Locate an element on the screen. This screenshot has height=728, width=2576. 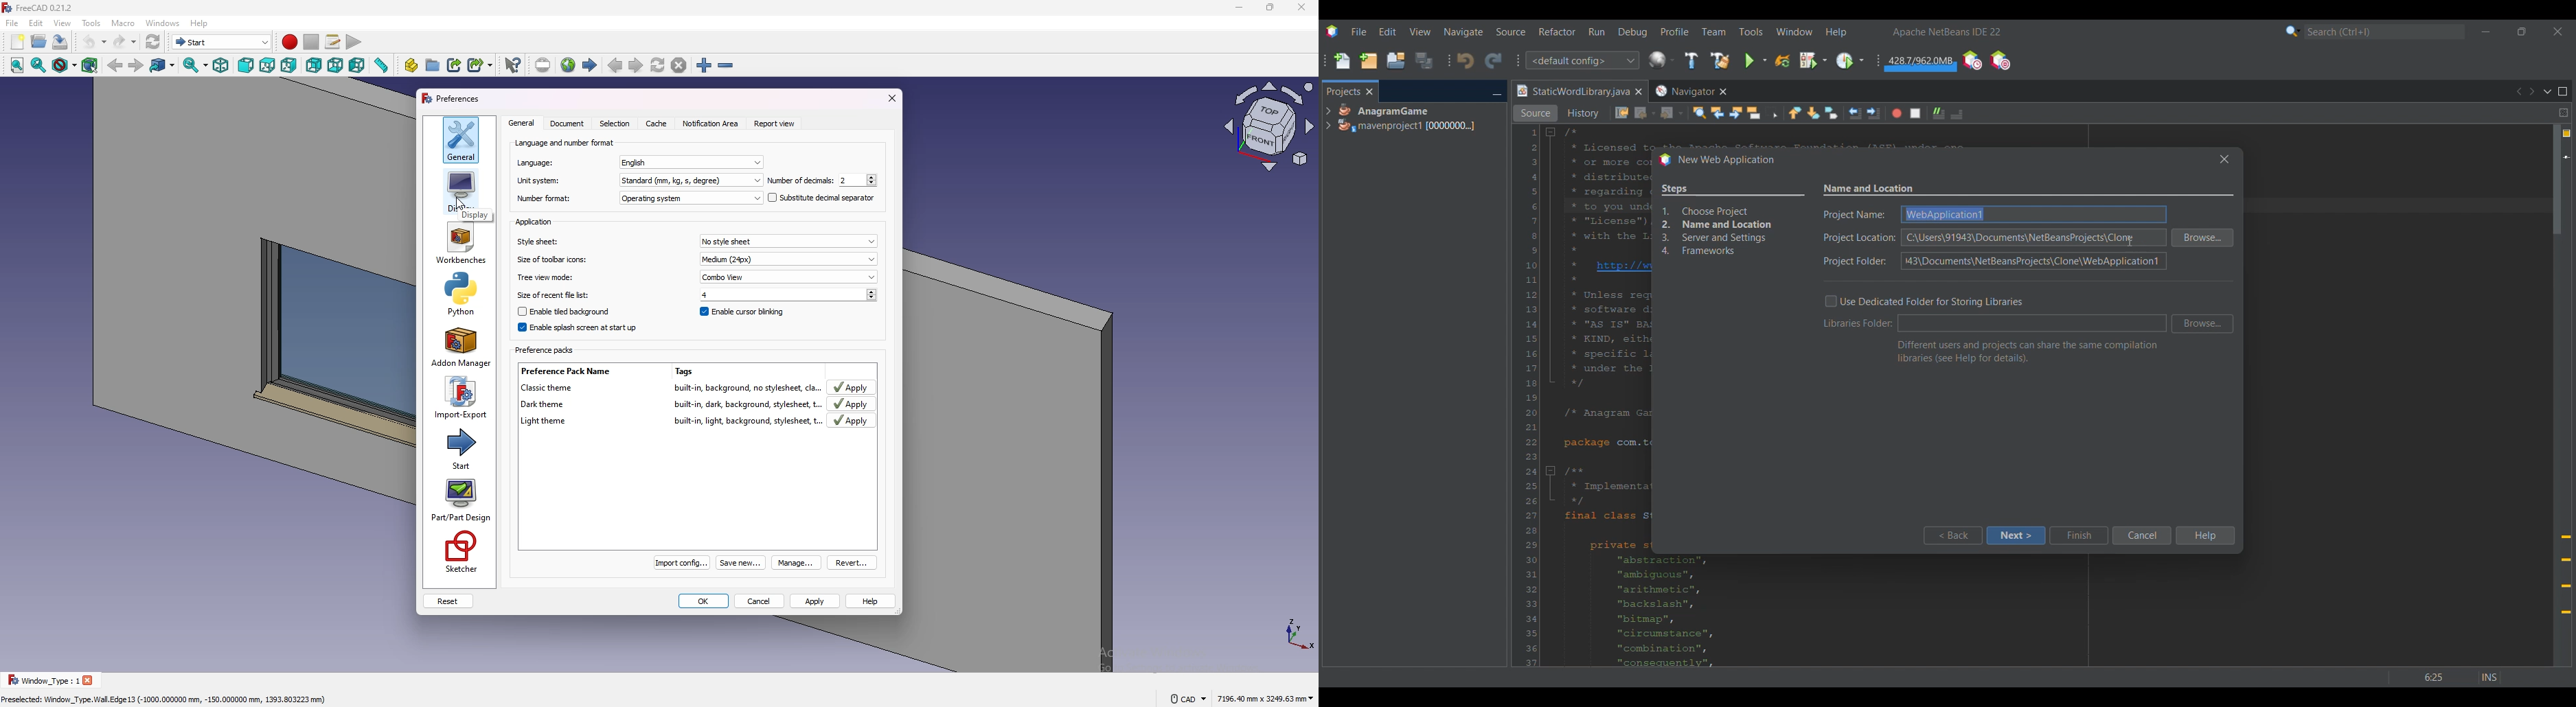
undo is located at coordinates (94, 42).